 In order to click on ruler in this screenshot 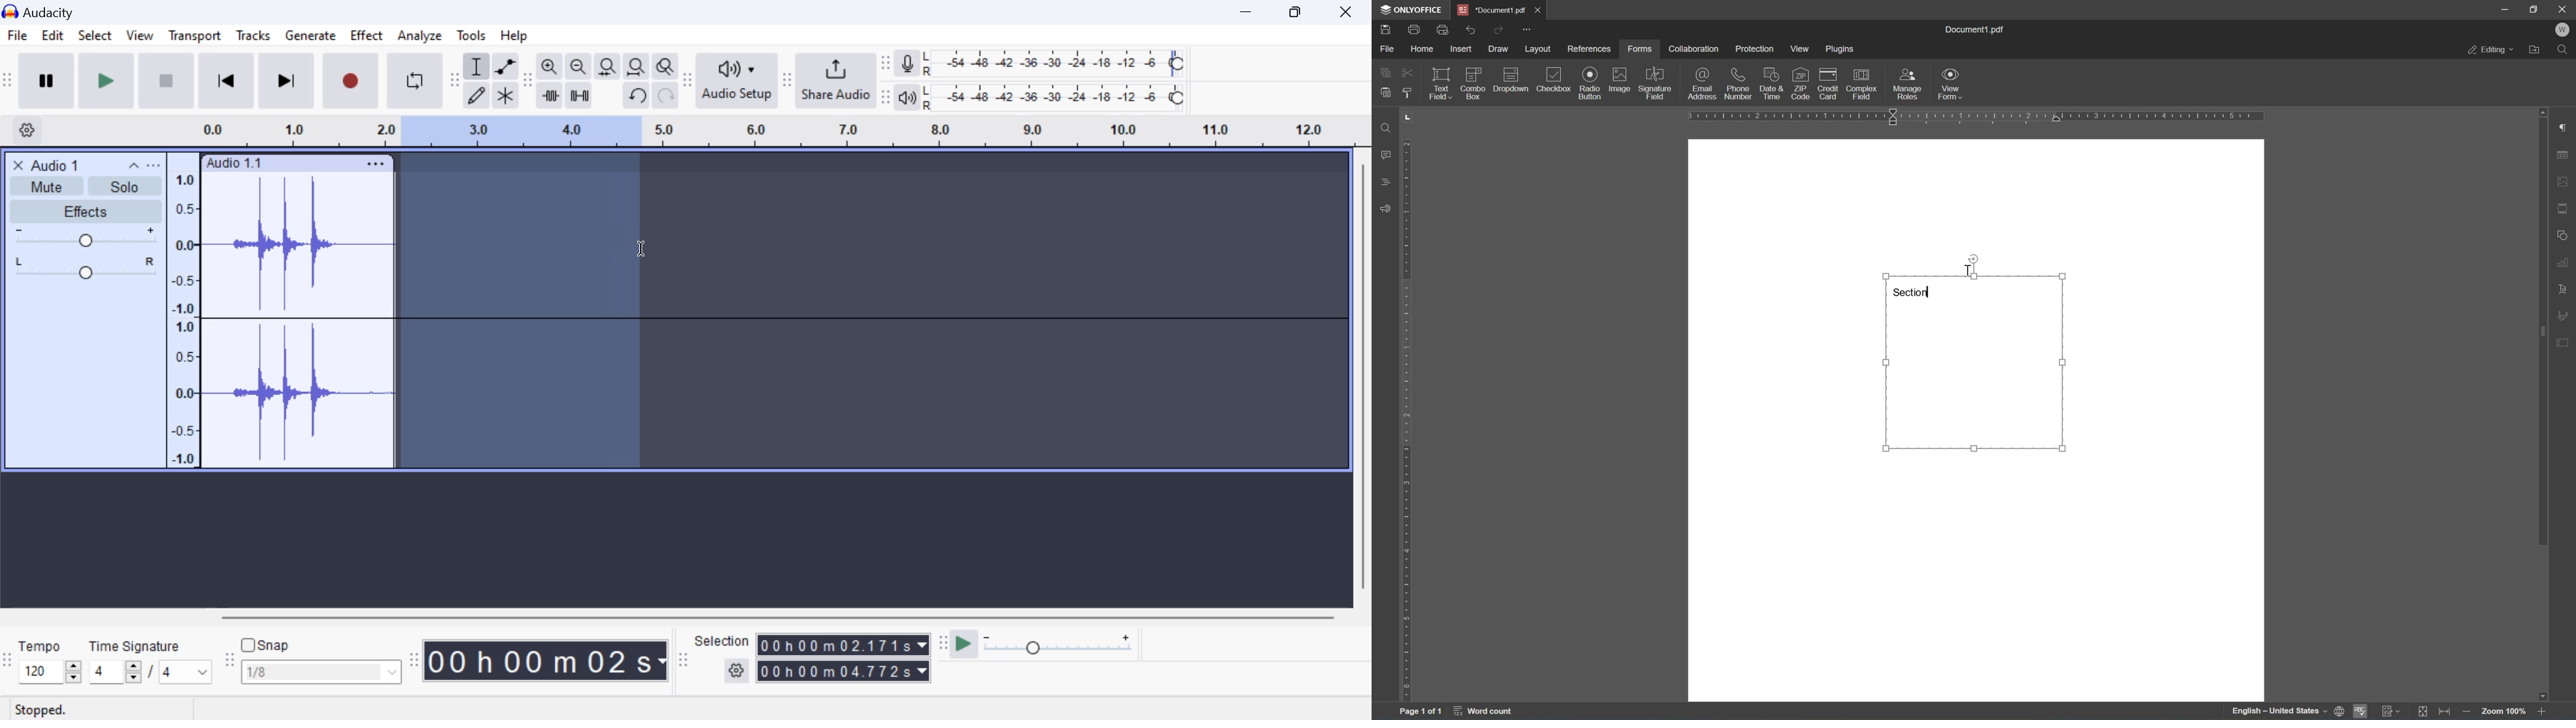, I will do `click(1976, 118)`.